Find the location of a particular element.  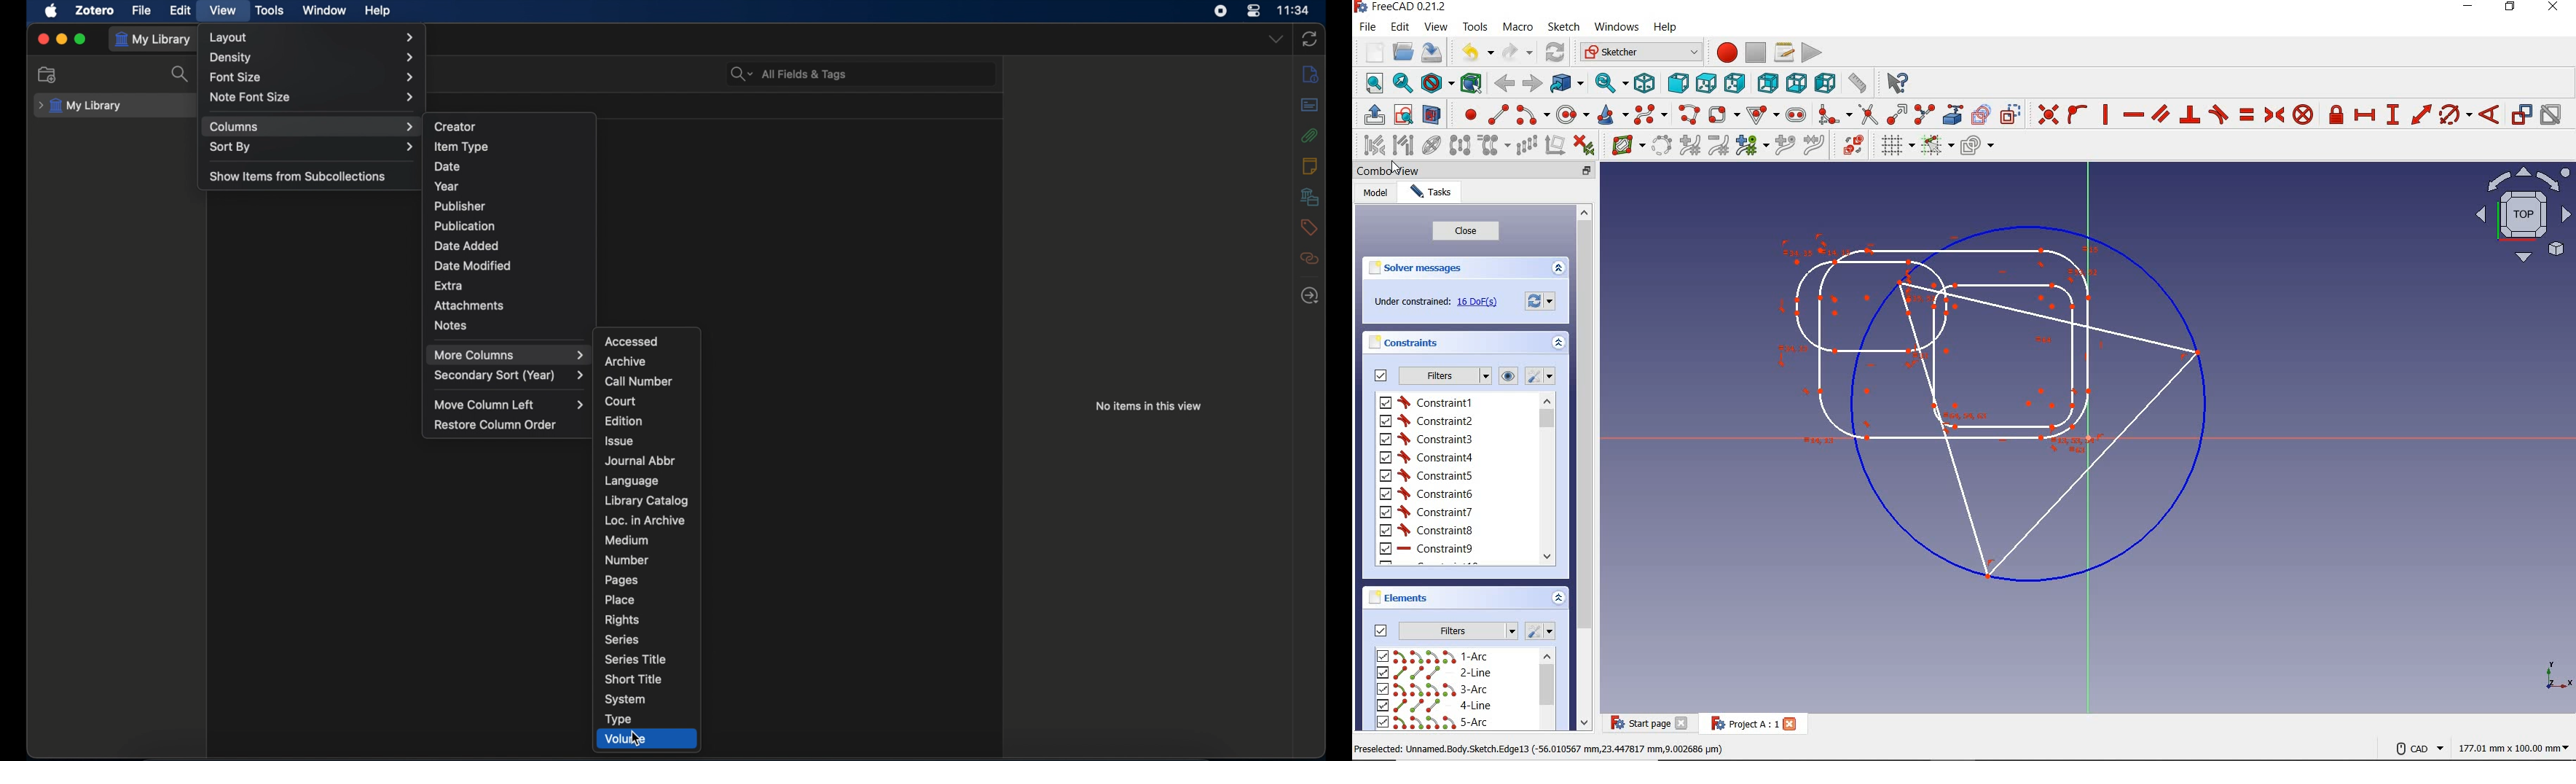

font size is located at coordinates (315, 78).